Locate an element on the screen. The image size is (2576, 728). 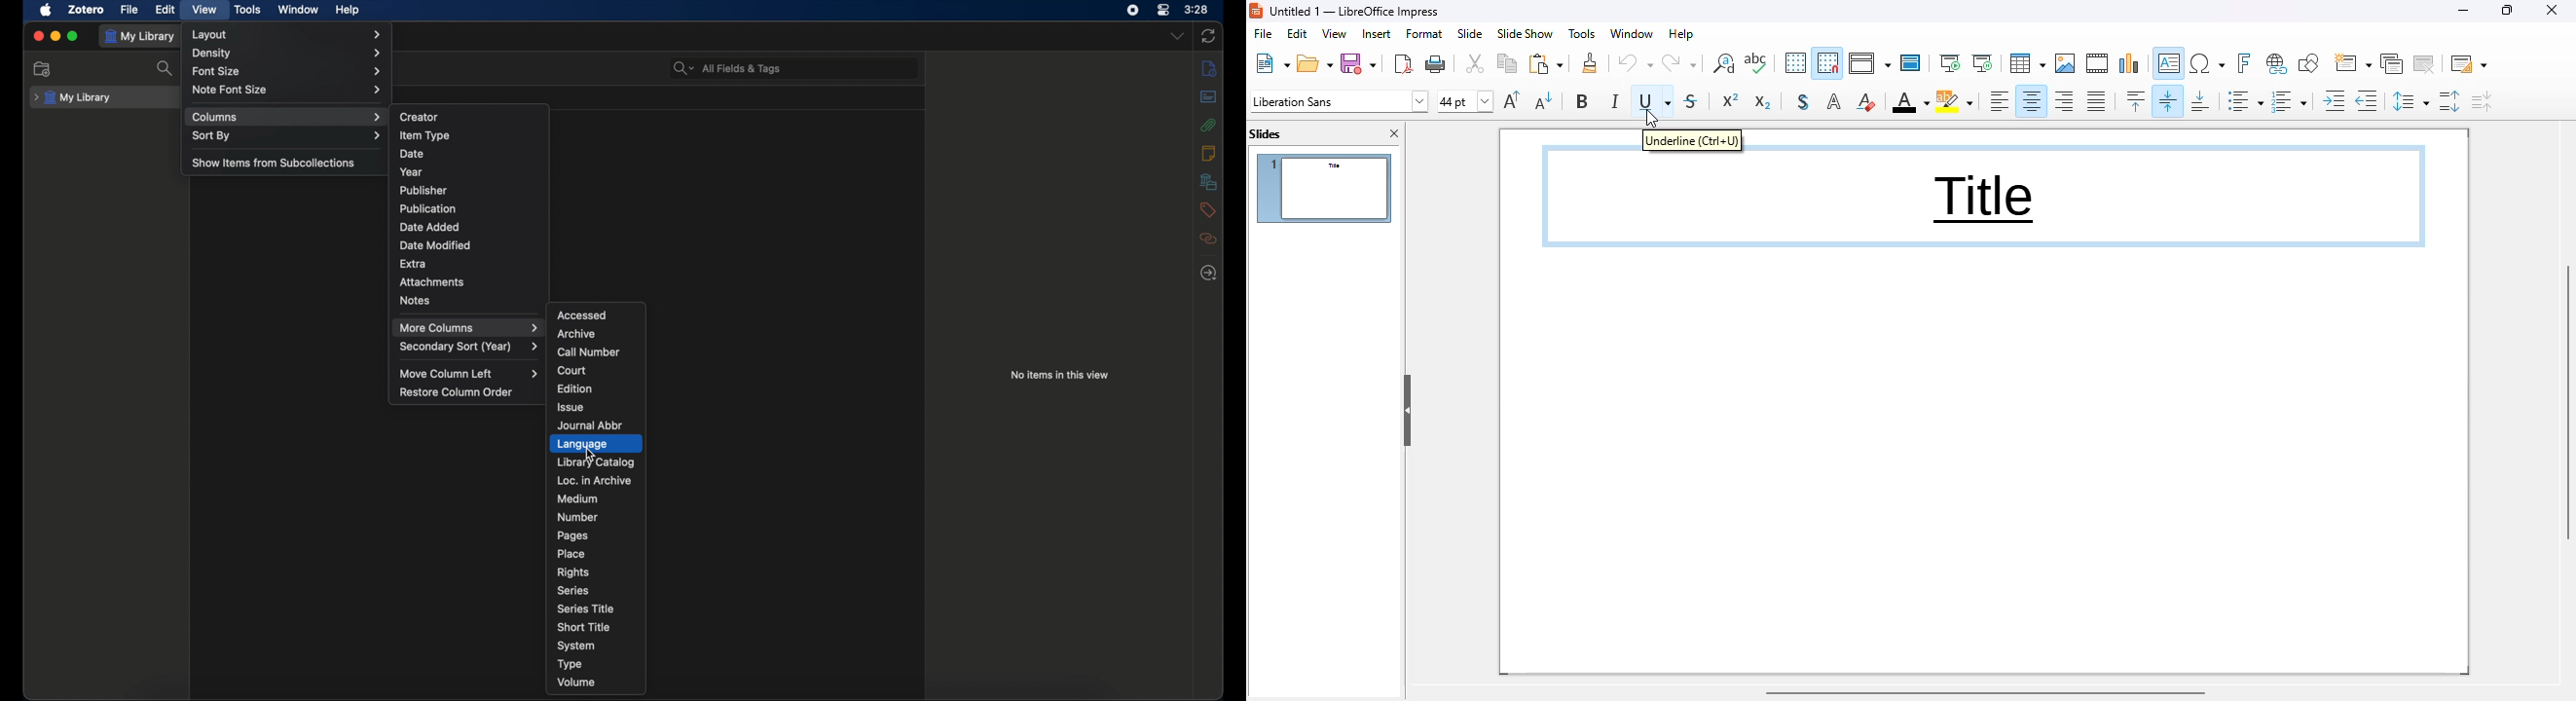
character highlighting color is located at coordinates (1955, 102).